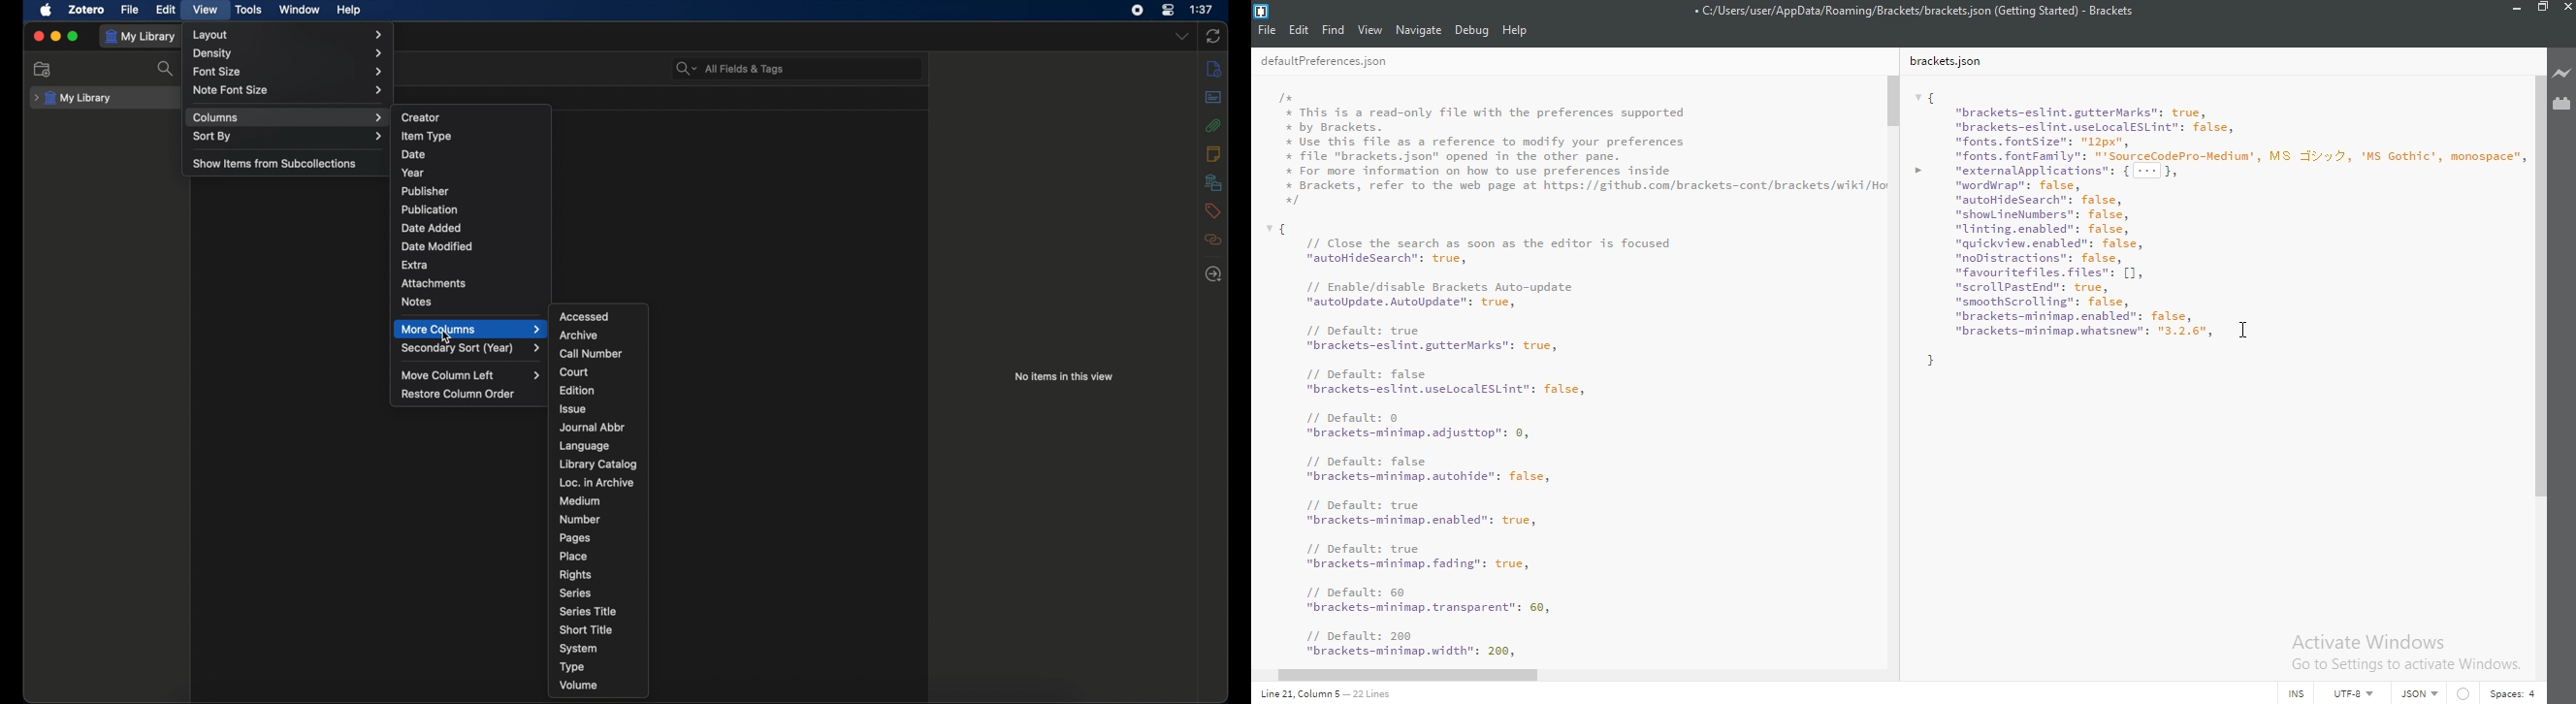  I want to click on series title, so click(591, 611).